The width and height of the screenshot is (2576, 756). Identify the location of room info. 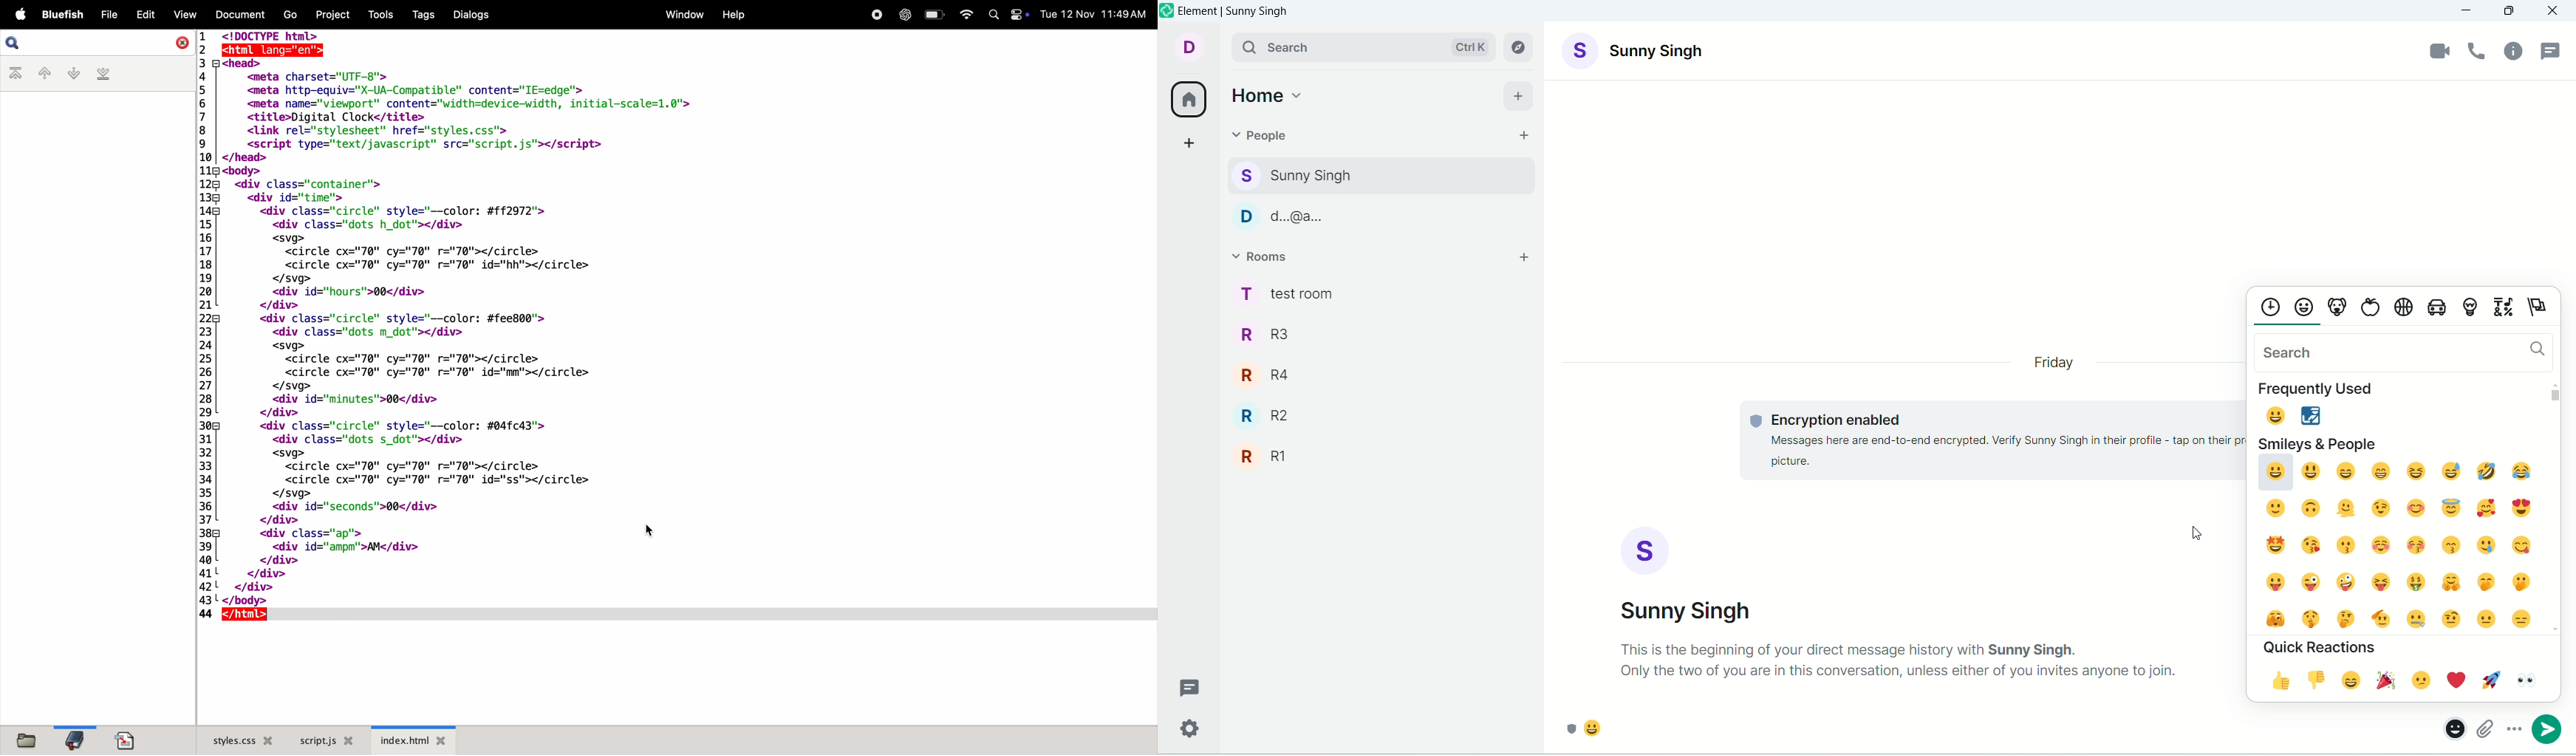
(2513, 55).